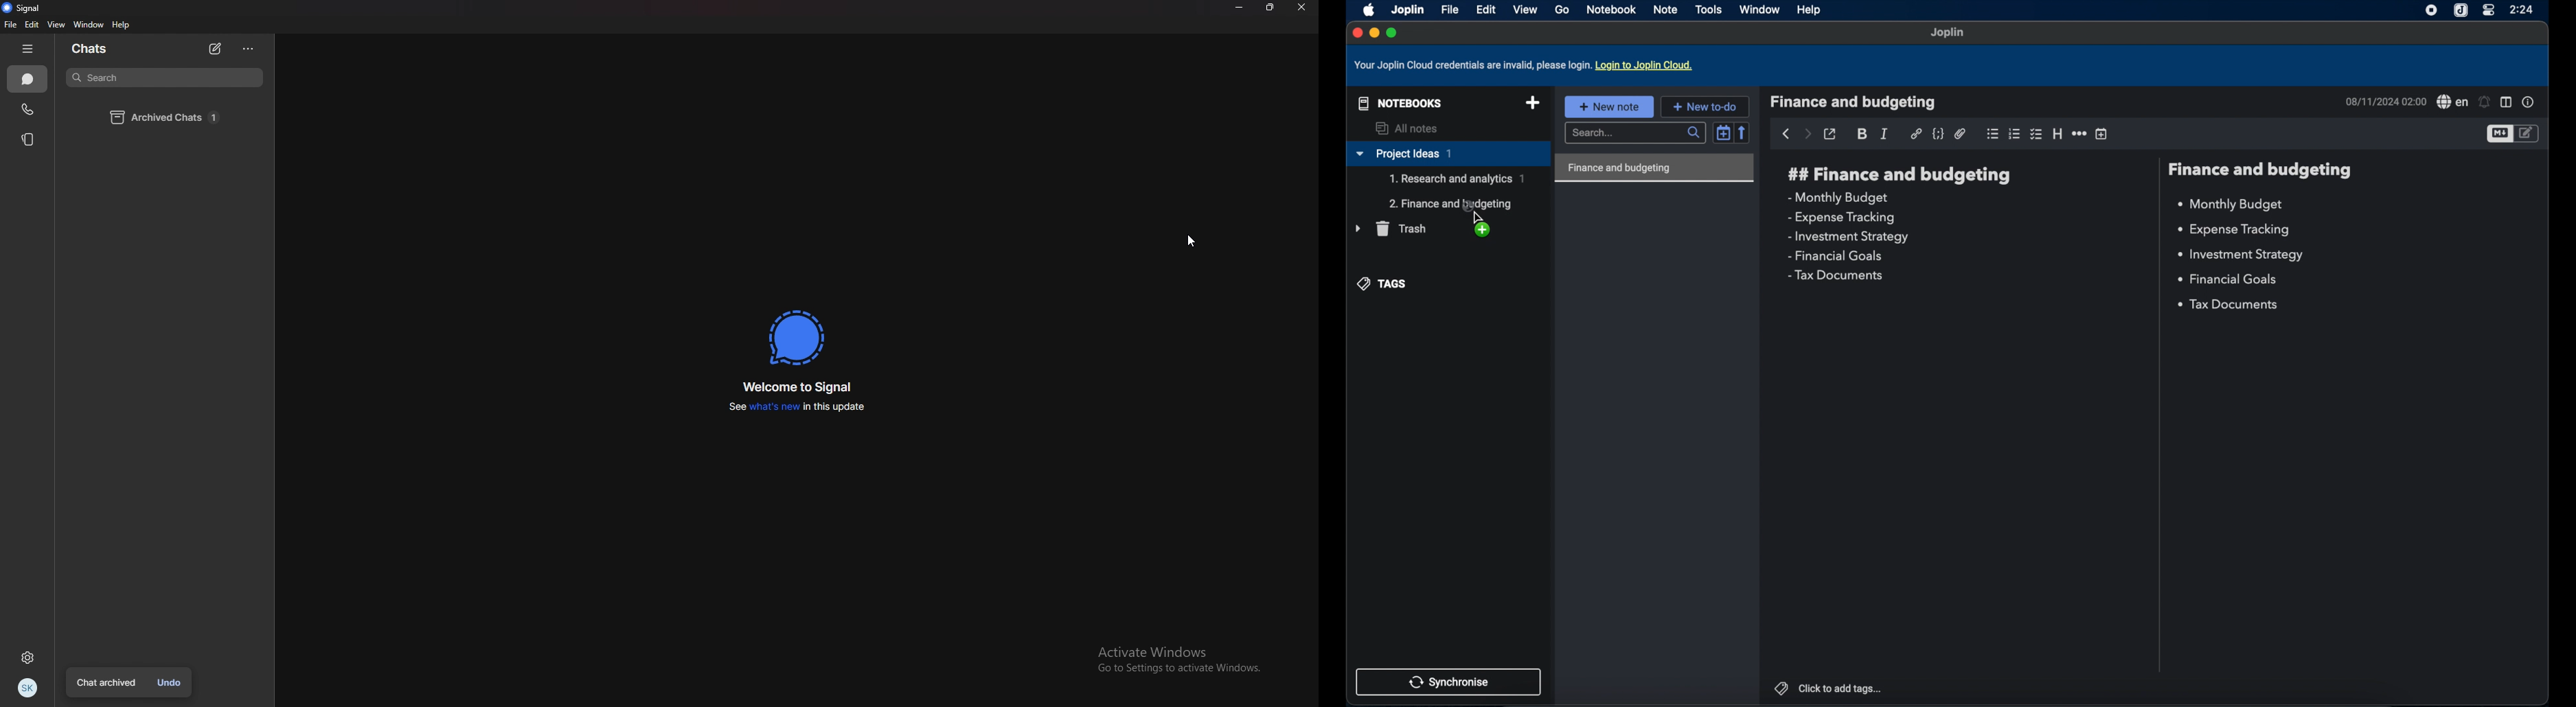 The width and height of the screenshot is (2576, 728). I want to click on investment strategy, so click(1849, 237).